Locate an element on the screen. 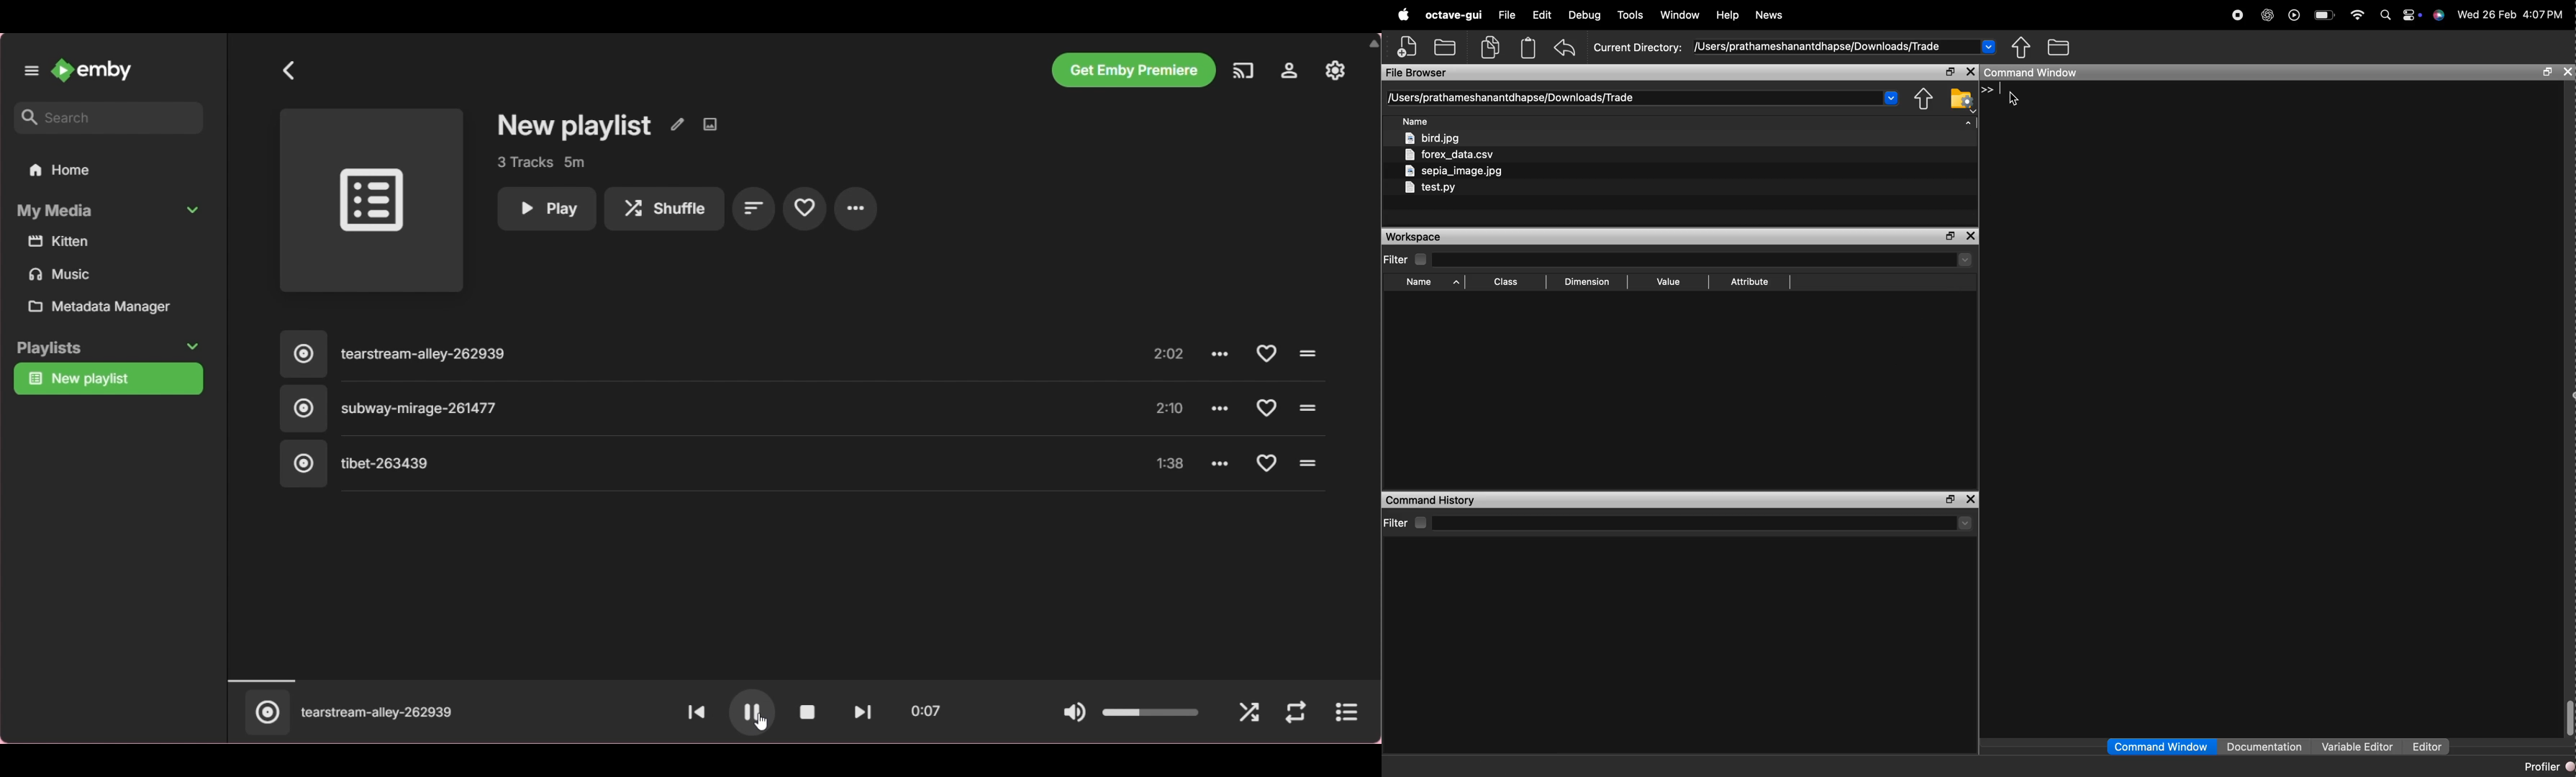 Image resolution: width=2576 pixels, height=784 pixels. Media files is located at coordinates (112, 259).